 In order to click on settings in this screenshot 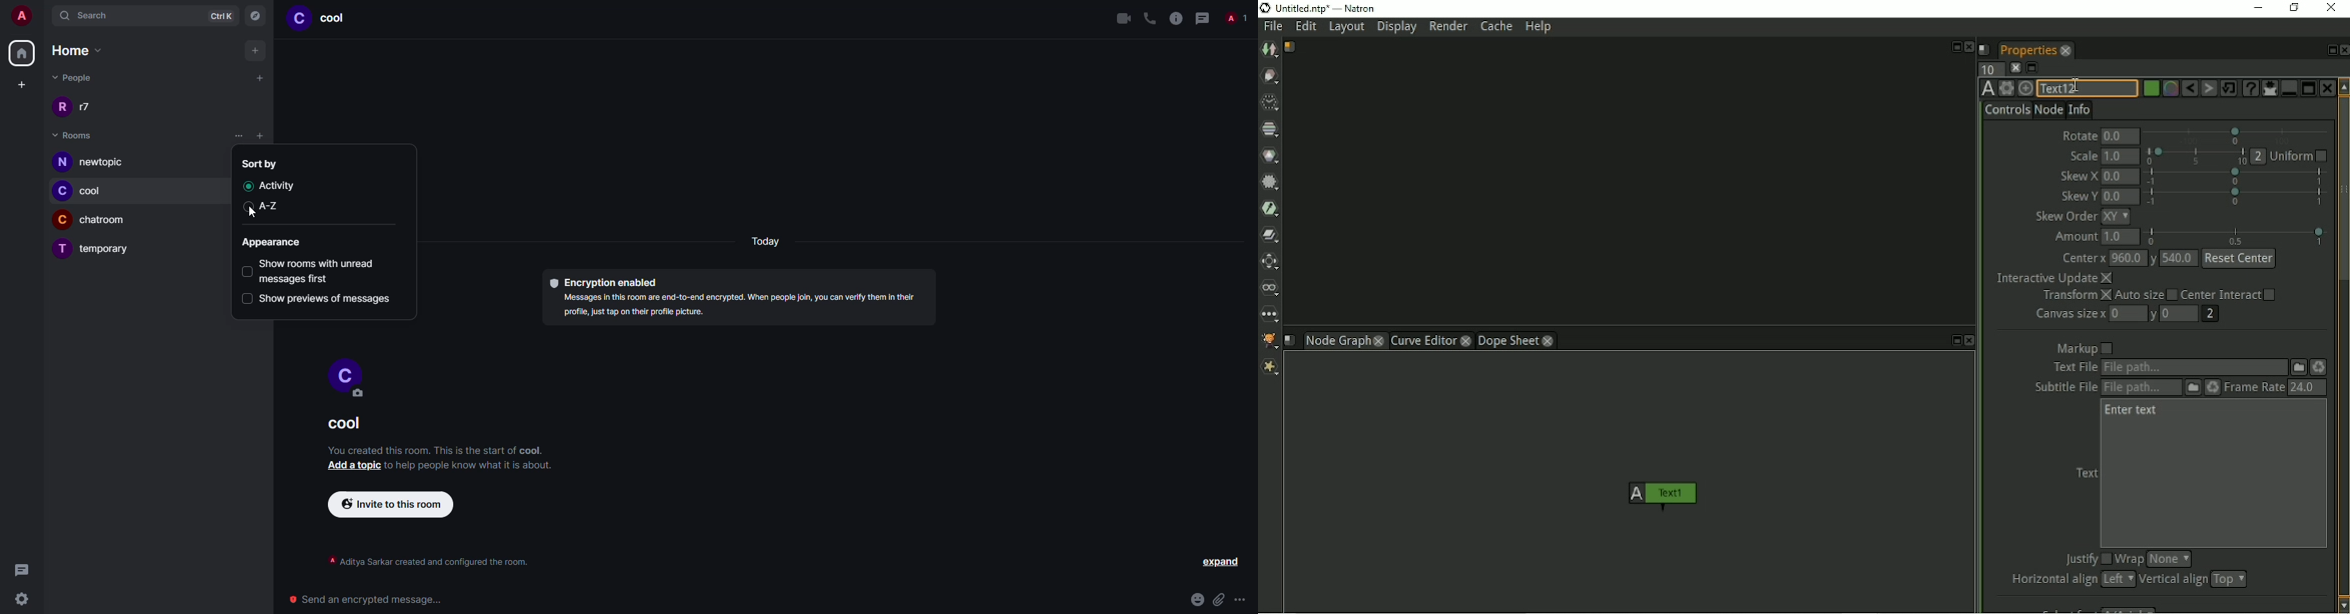, I will do `click(19, 600)`.